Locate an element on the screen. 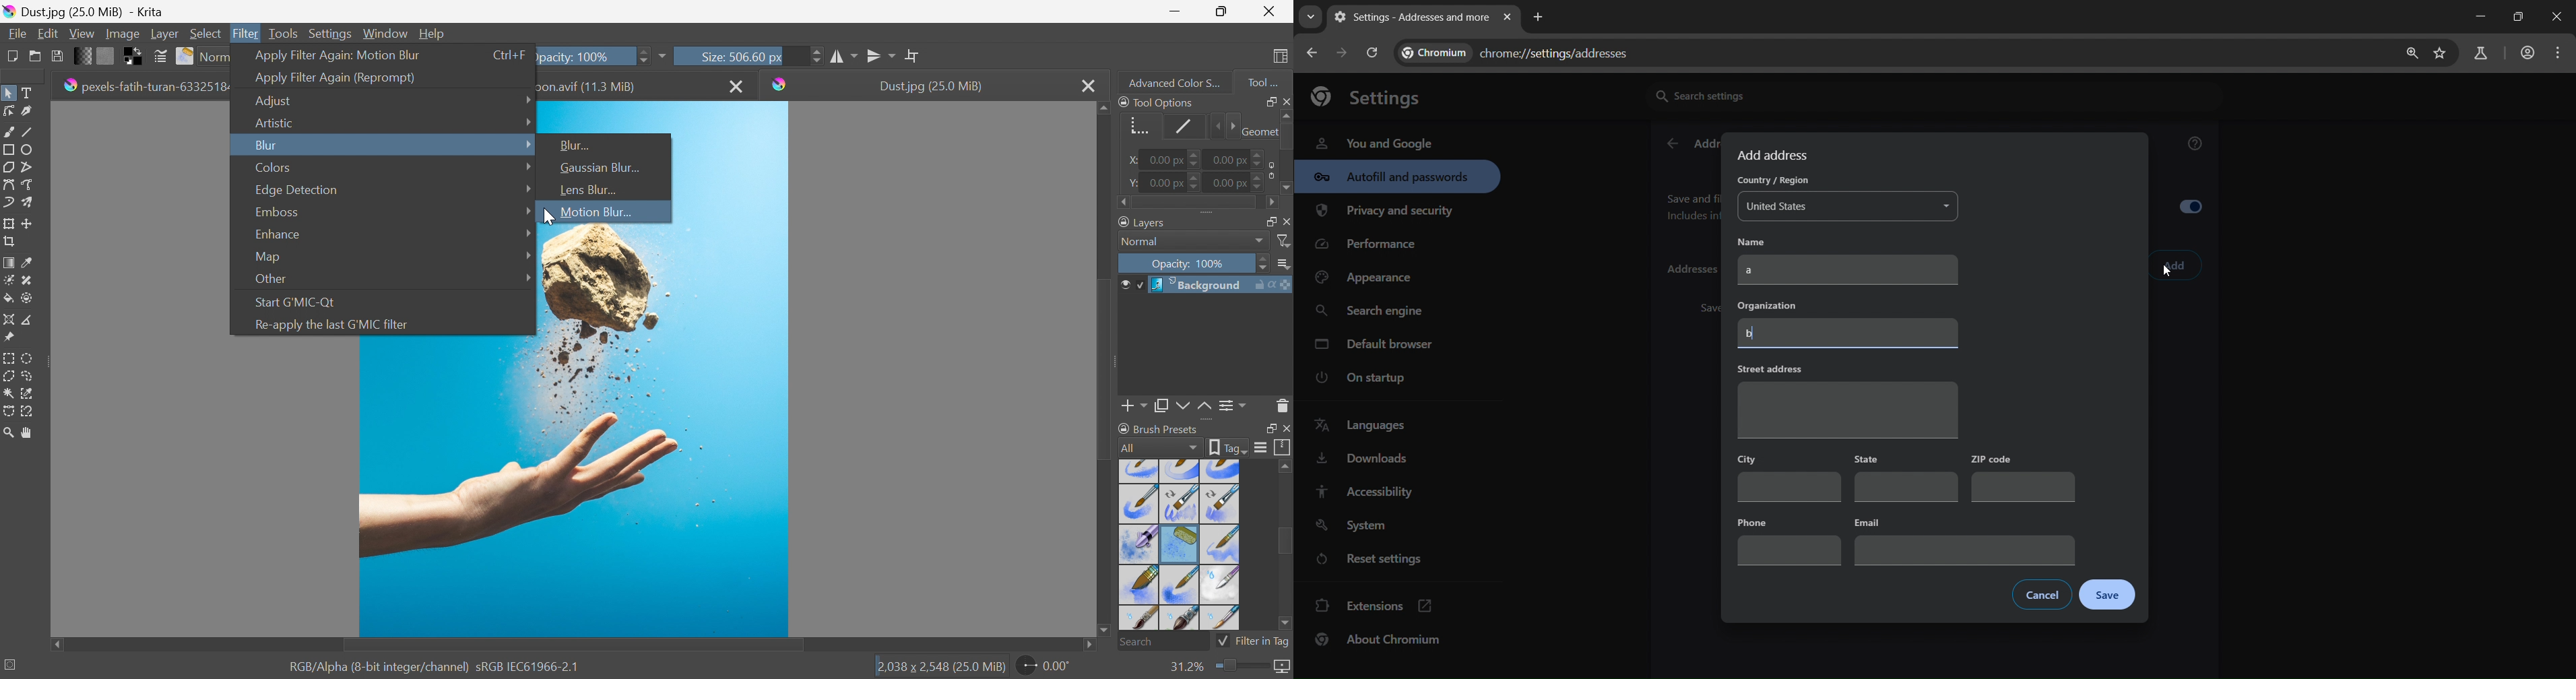  Tools is located at coordinates (283, 32).